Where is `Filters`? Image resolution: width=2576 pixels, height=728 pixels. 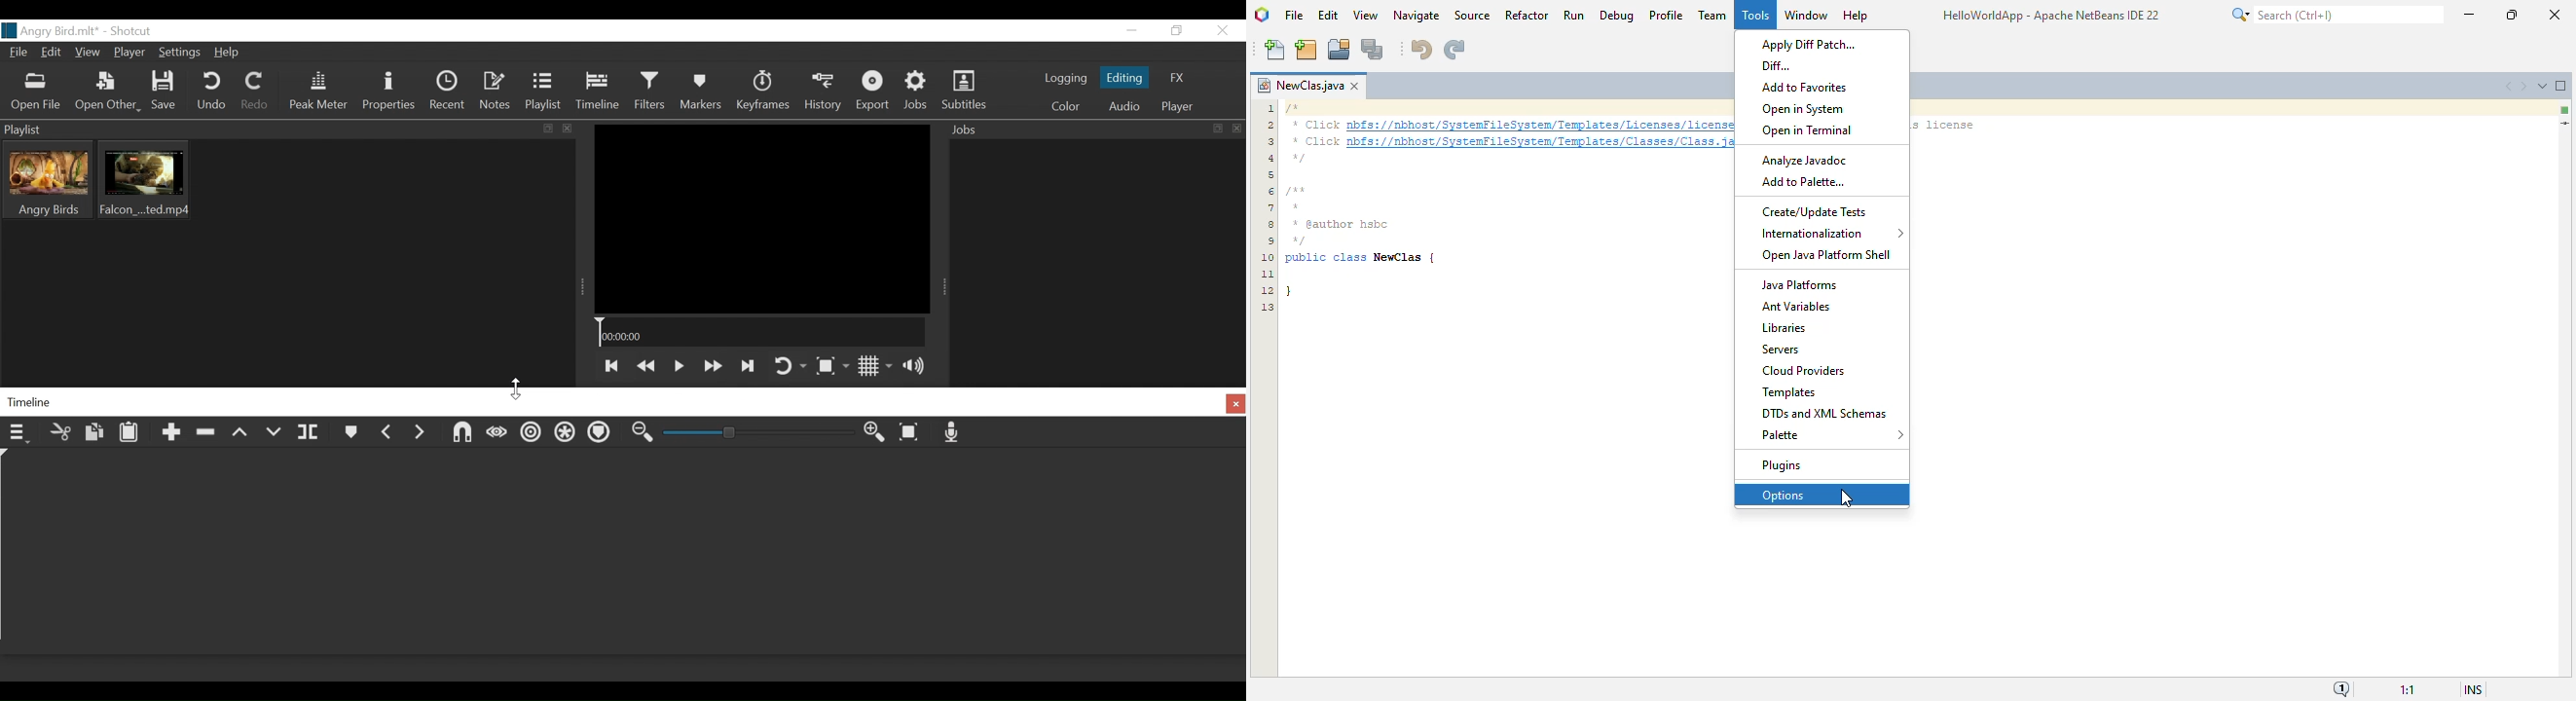 Filters is located at coordinates (654, 92).